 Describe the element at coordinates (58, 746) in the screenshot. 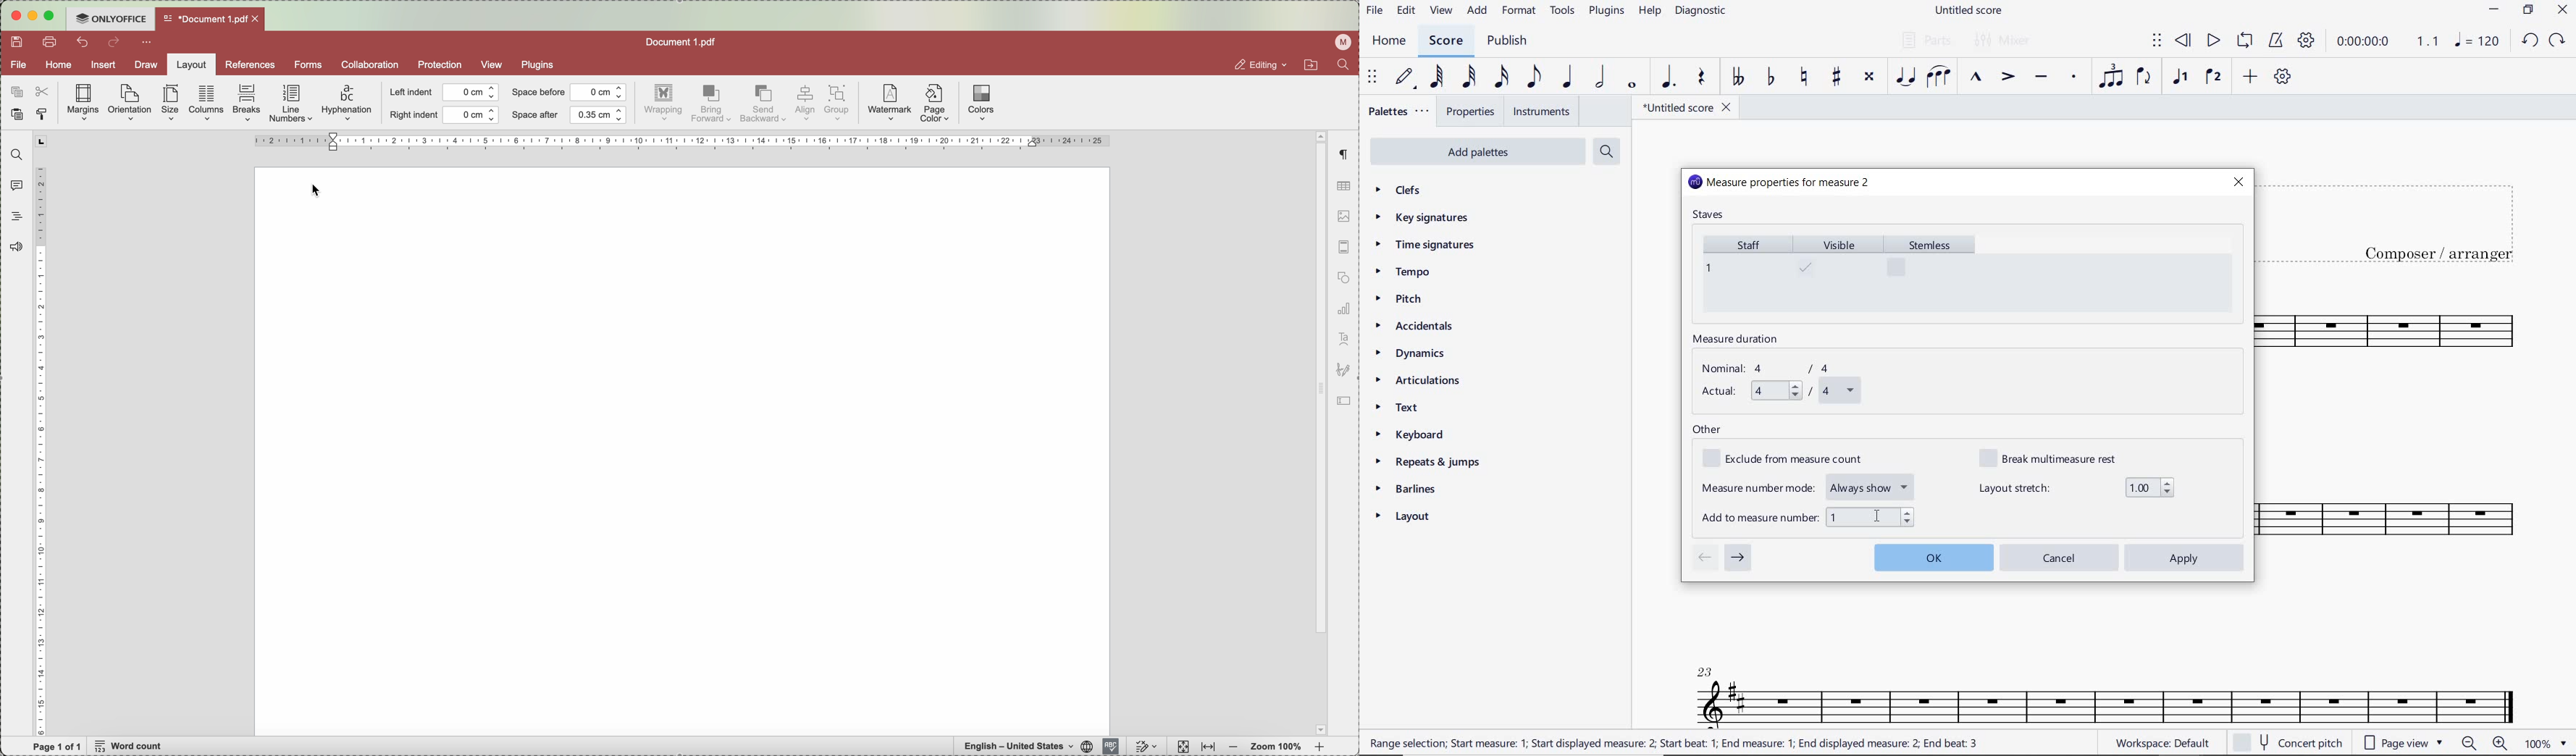

I see `page 1 of 1` at that location.